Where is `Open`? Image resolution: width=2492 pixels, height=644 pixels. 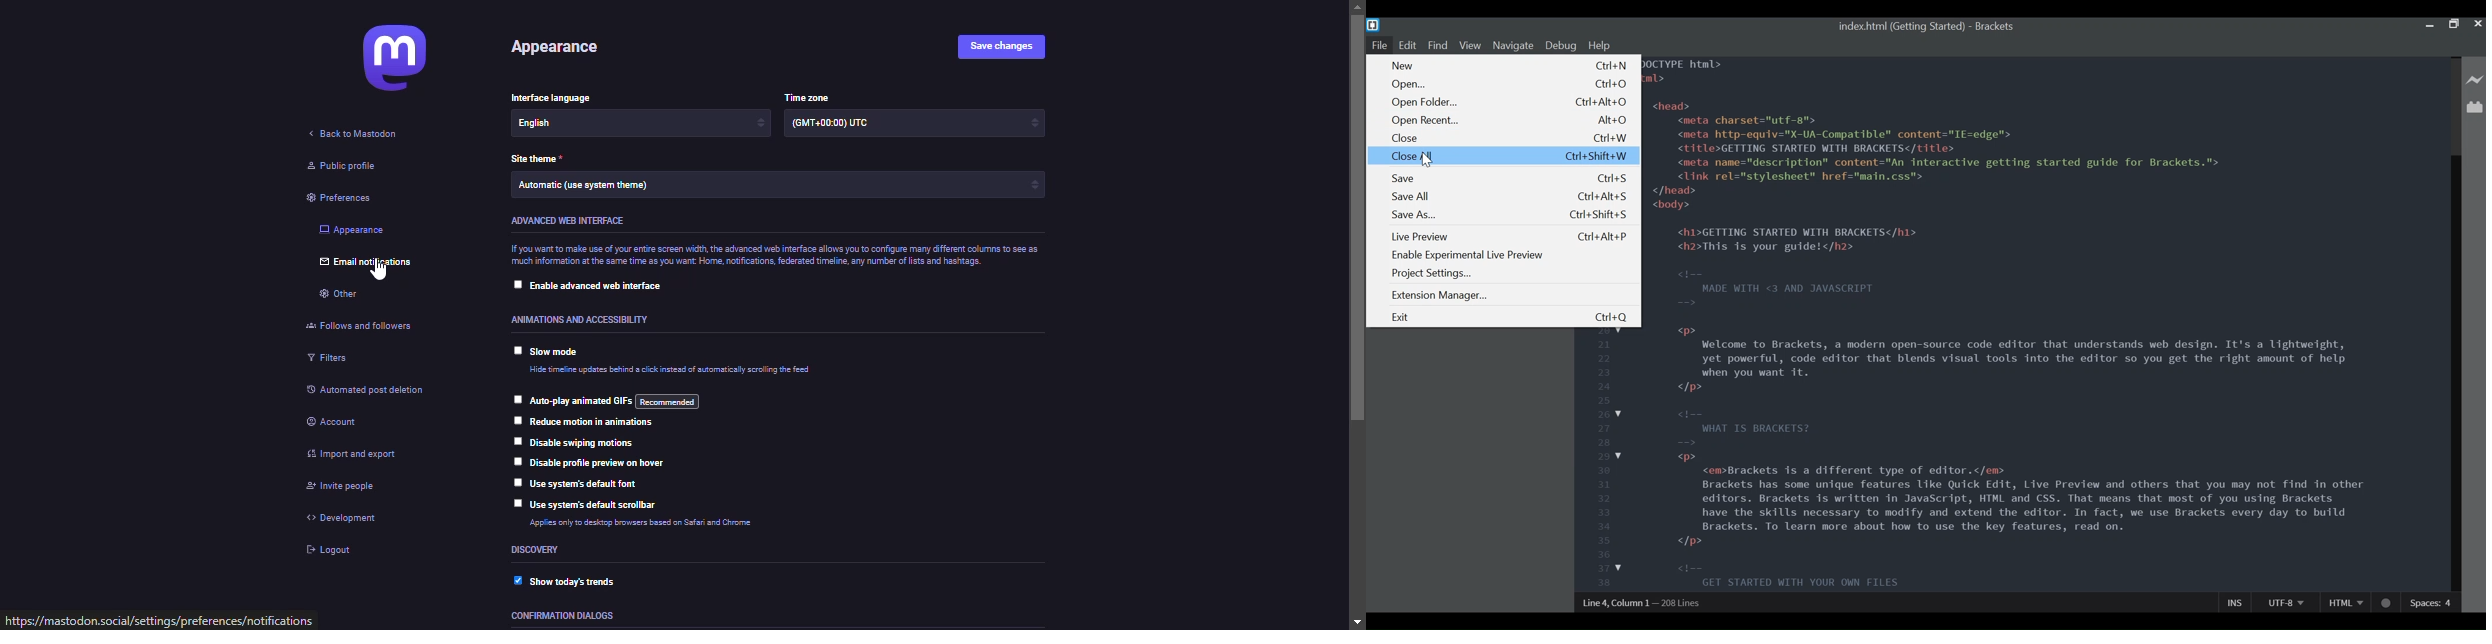
Open is located at coordinates (1509, 85).